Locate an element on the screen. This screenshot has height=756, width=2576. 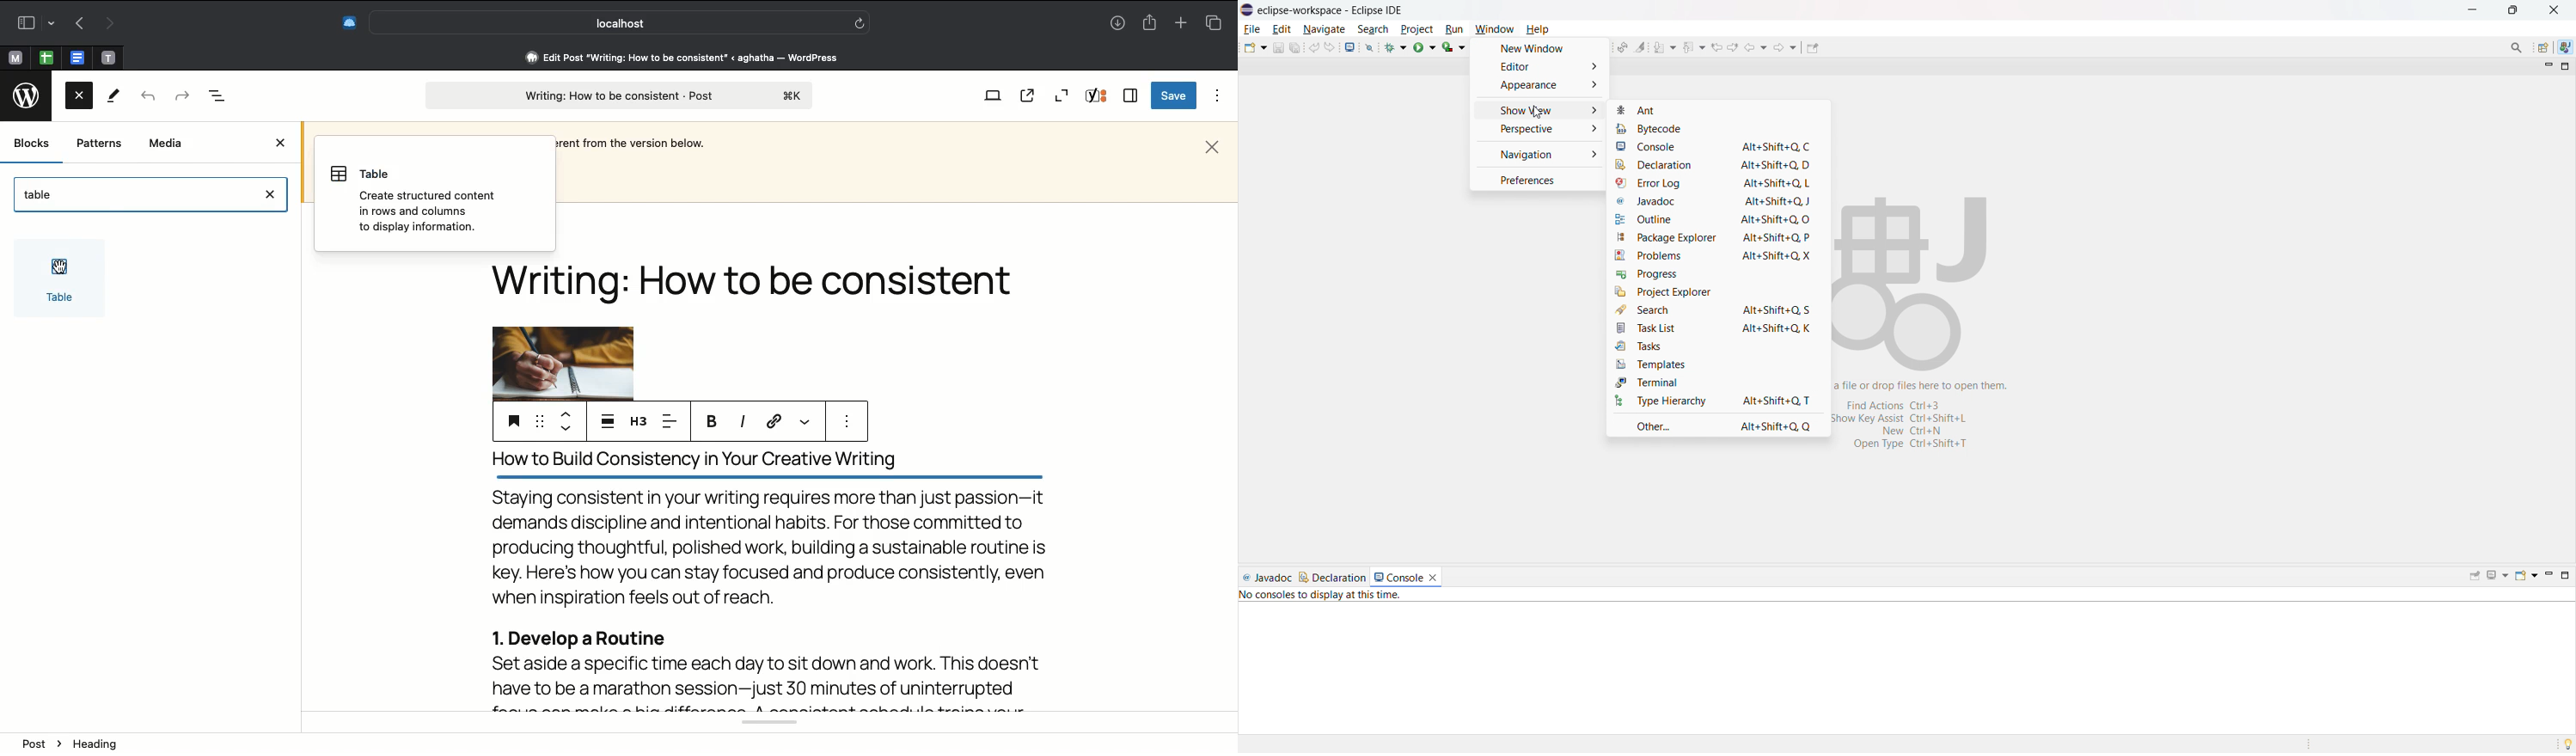
Share is located at coordinates (1151, 23).